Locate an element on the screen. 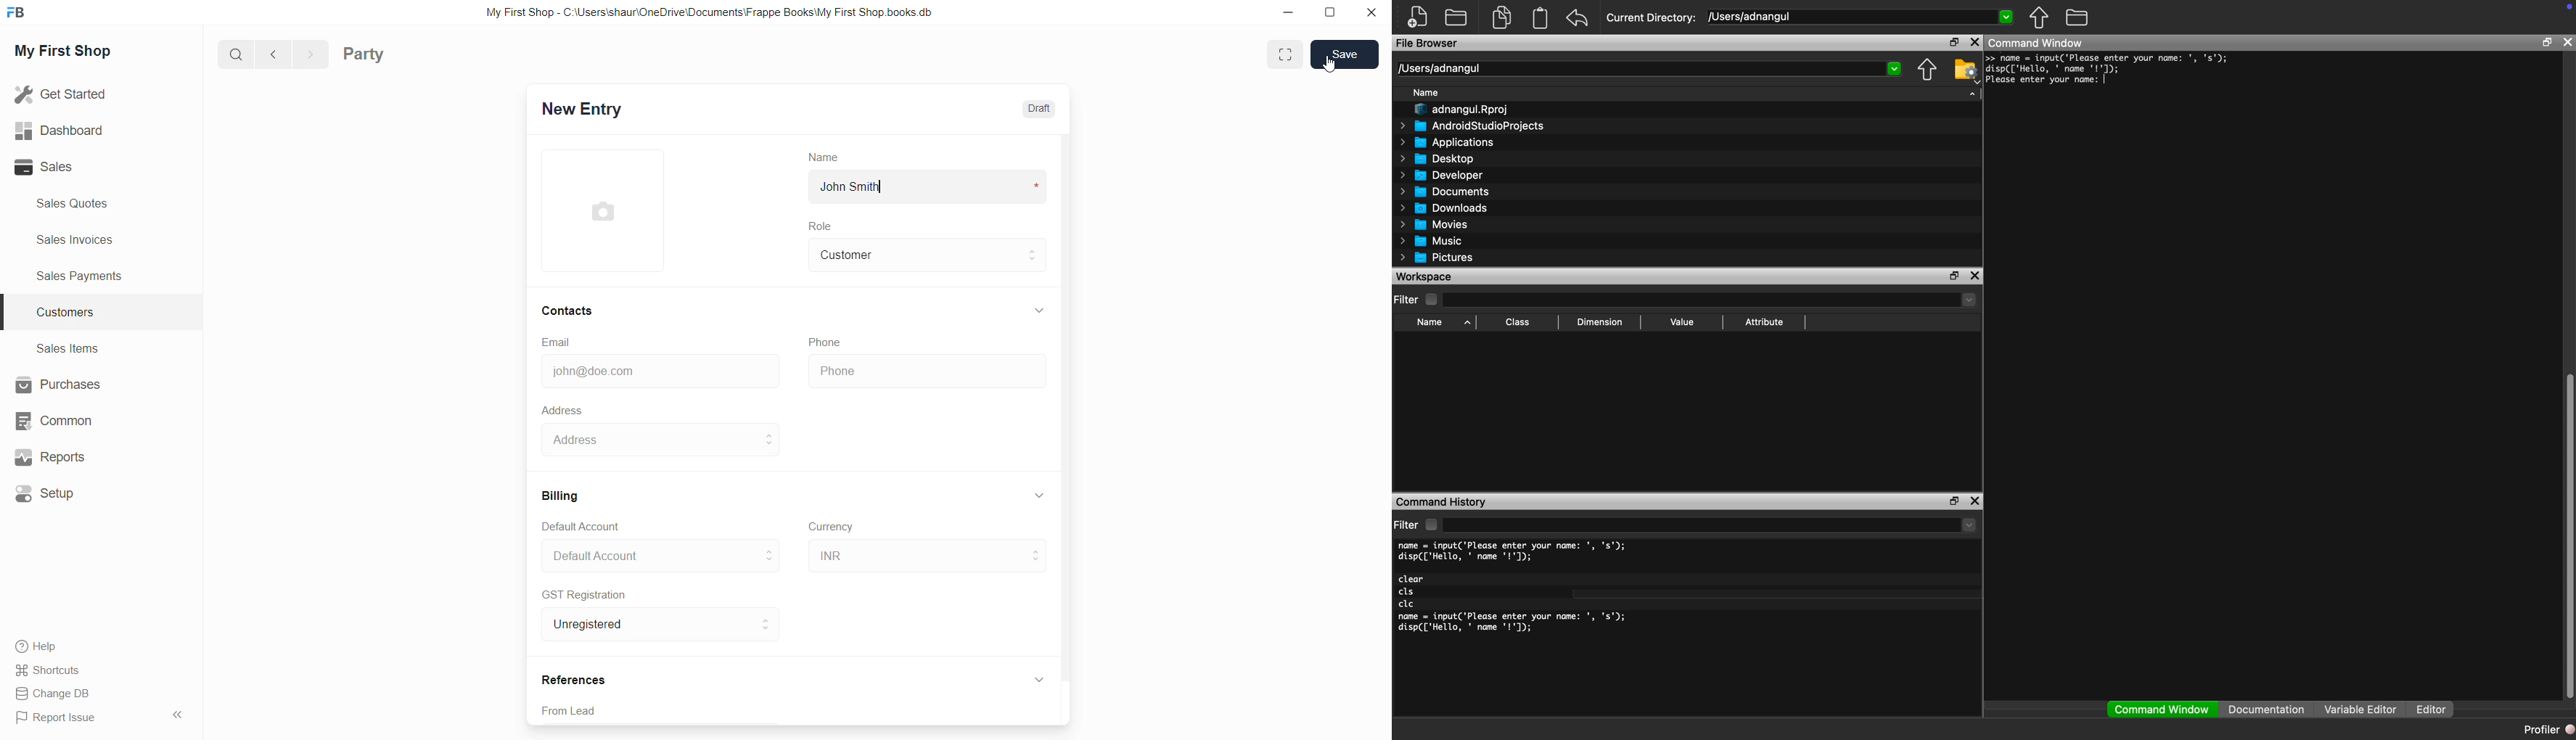 The height and width of the screenshot is (756, 2576). References is located at coordinates (577, 678).